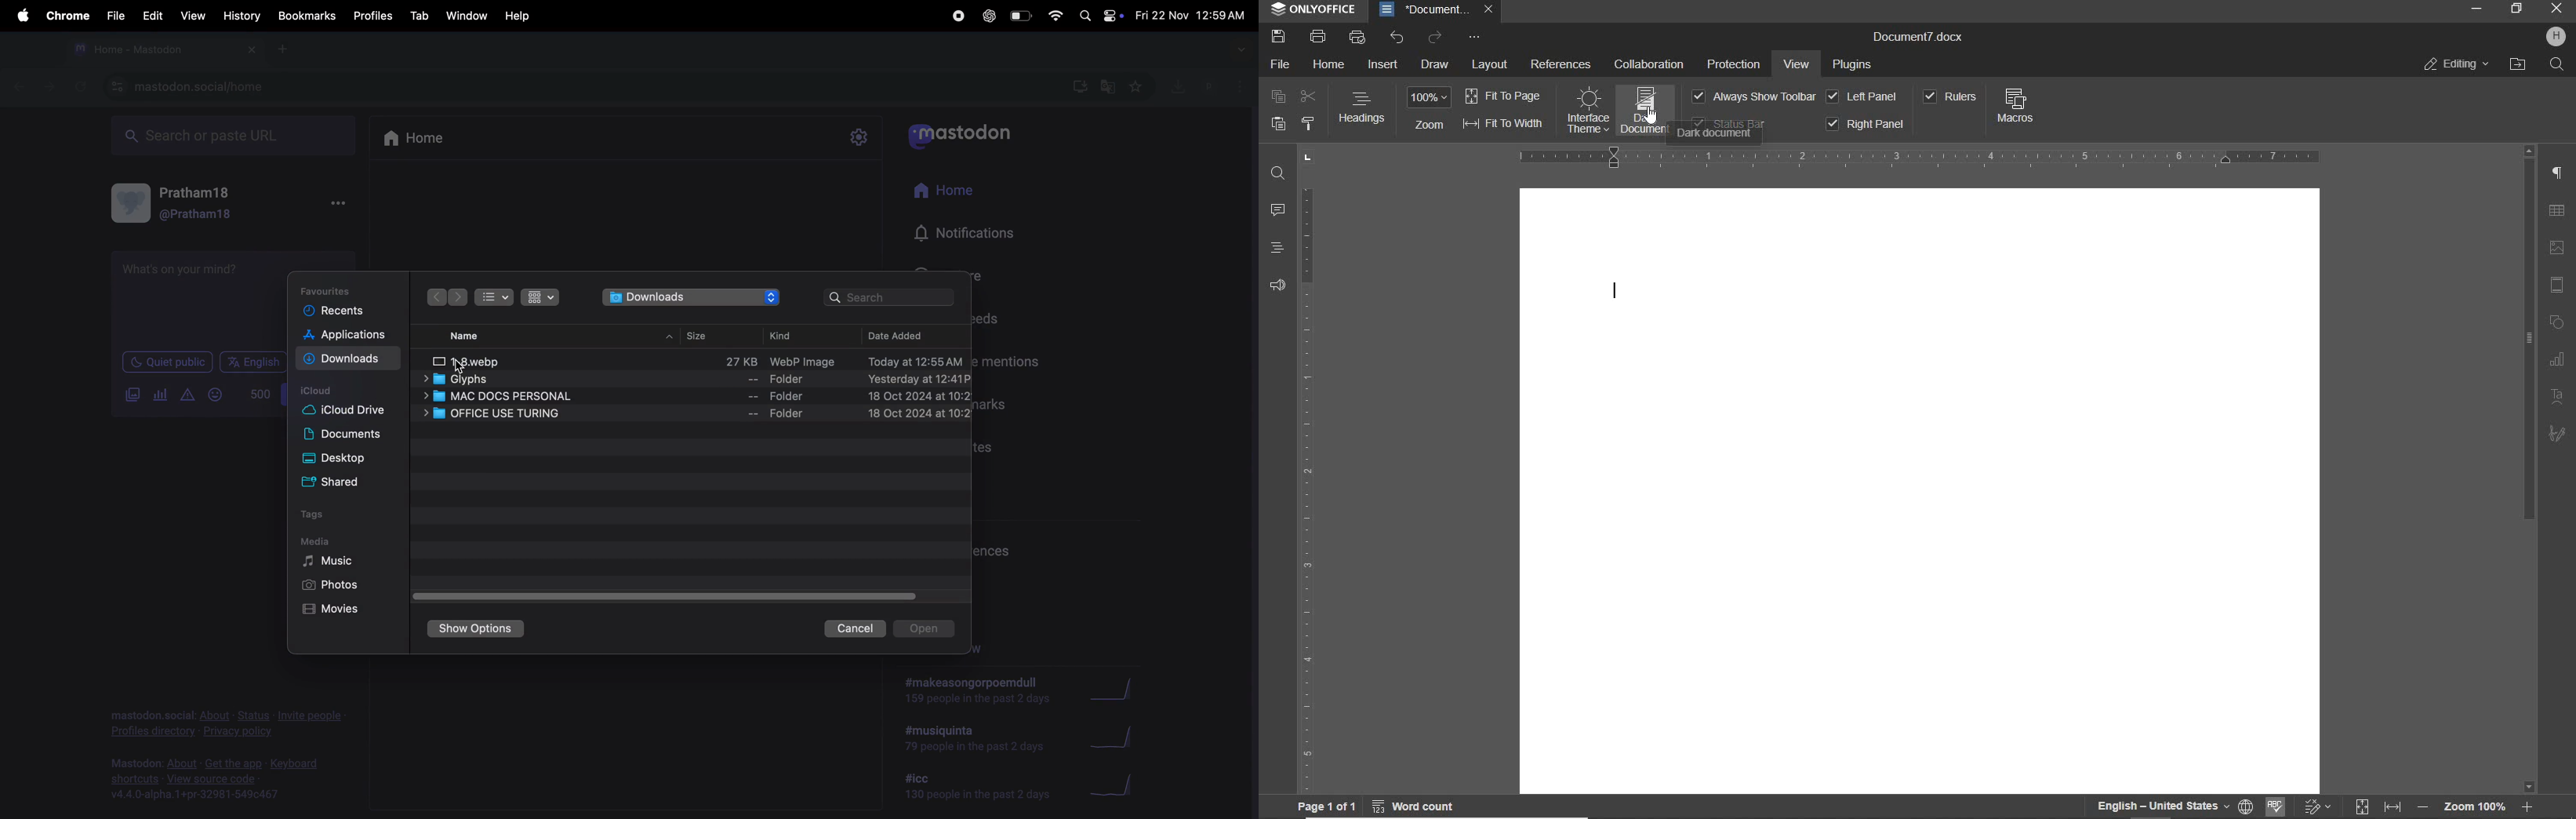 This screenshot has width=2576, height=840. Describe the element at coordinates (237, 732) in the screenshot. I see `privacy and policy` at that location.